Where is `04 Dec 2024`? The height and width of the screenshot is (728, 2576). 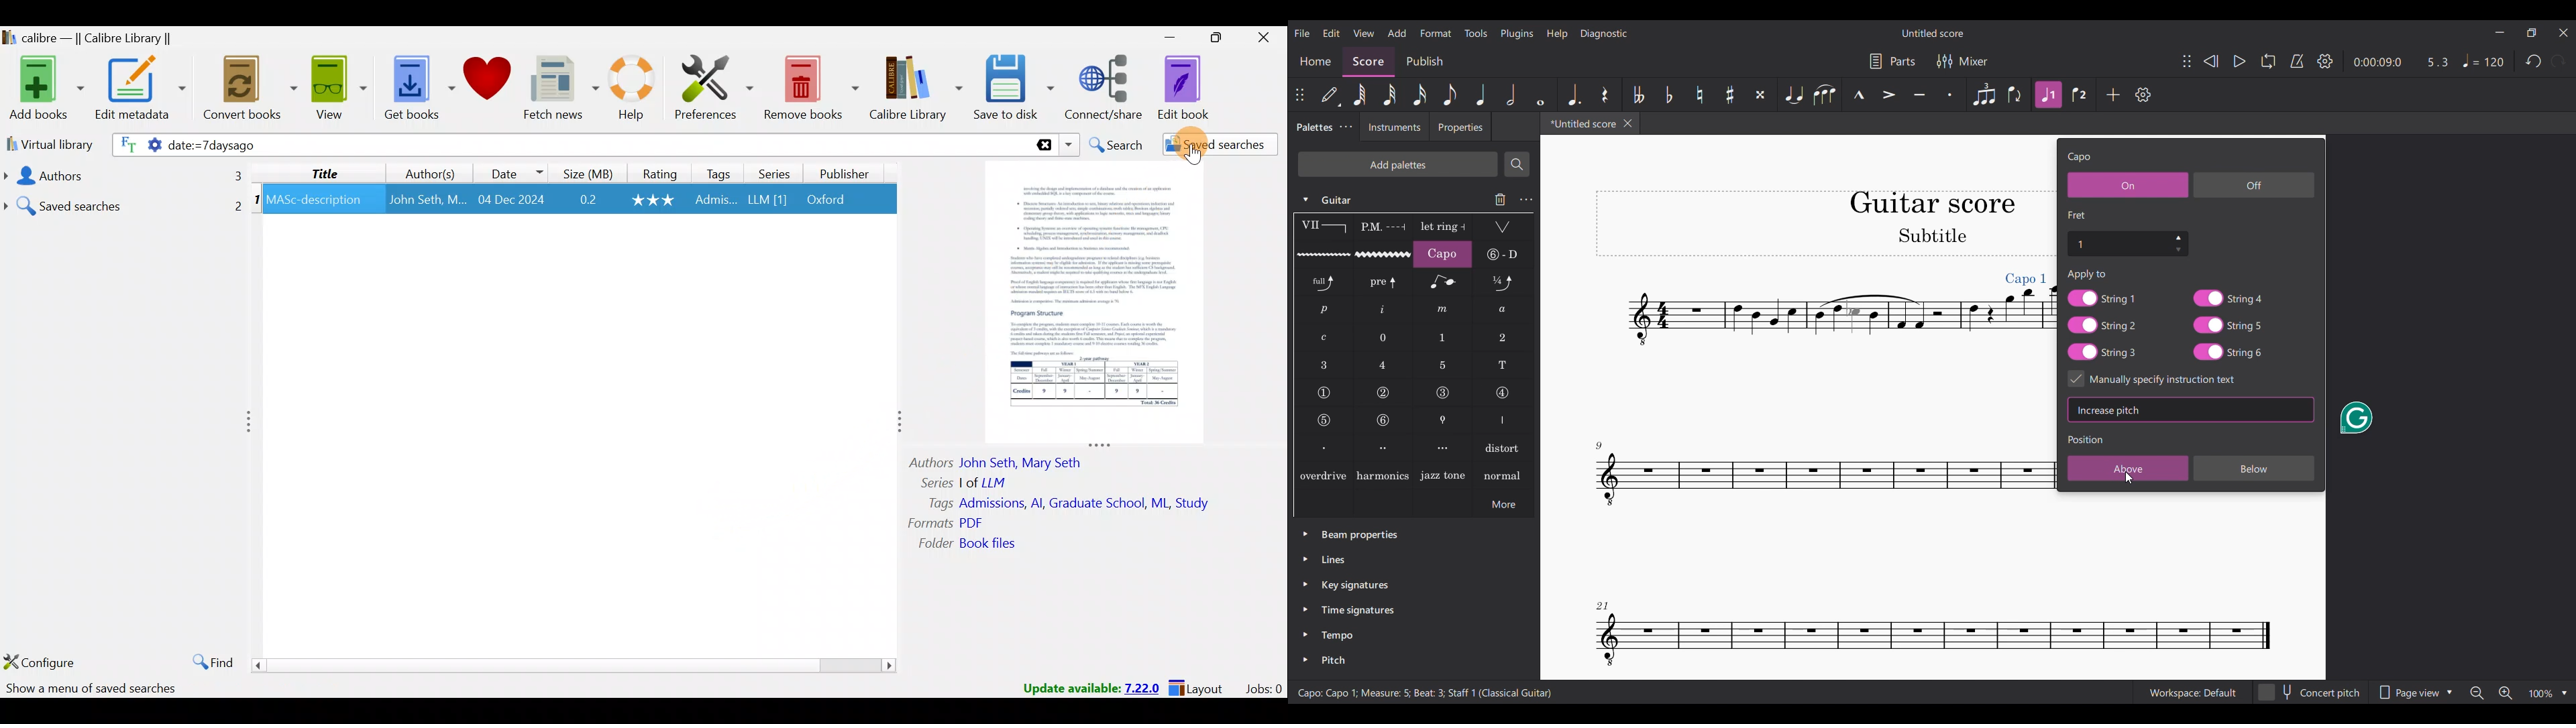
04 Dec 2024 is located at coordinates (511, 200).